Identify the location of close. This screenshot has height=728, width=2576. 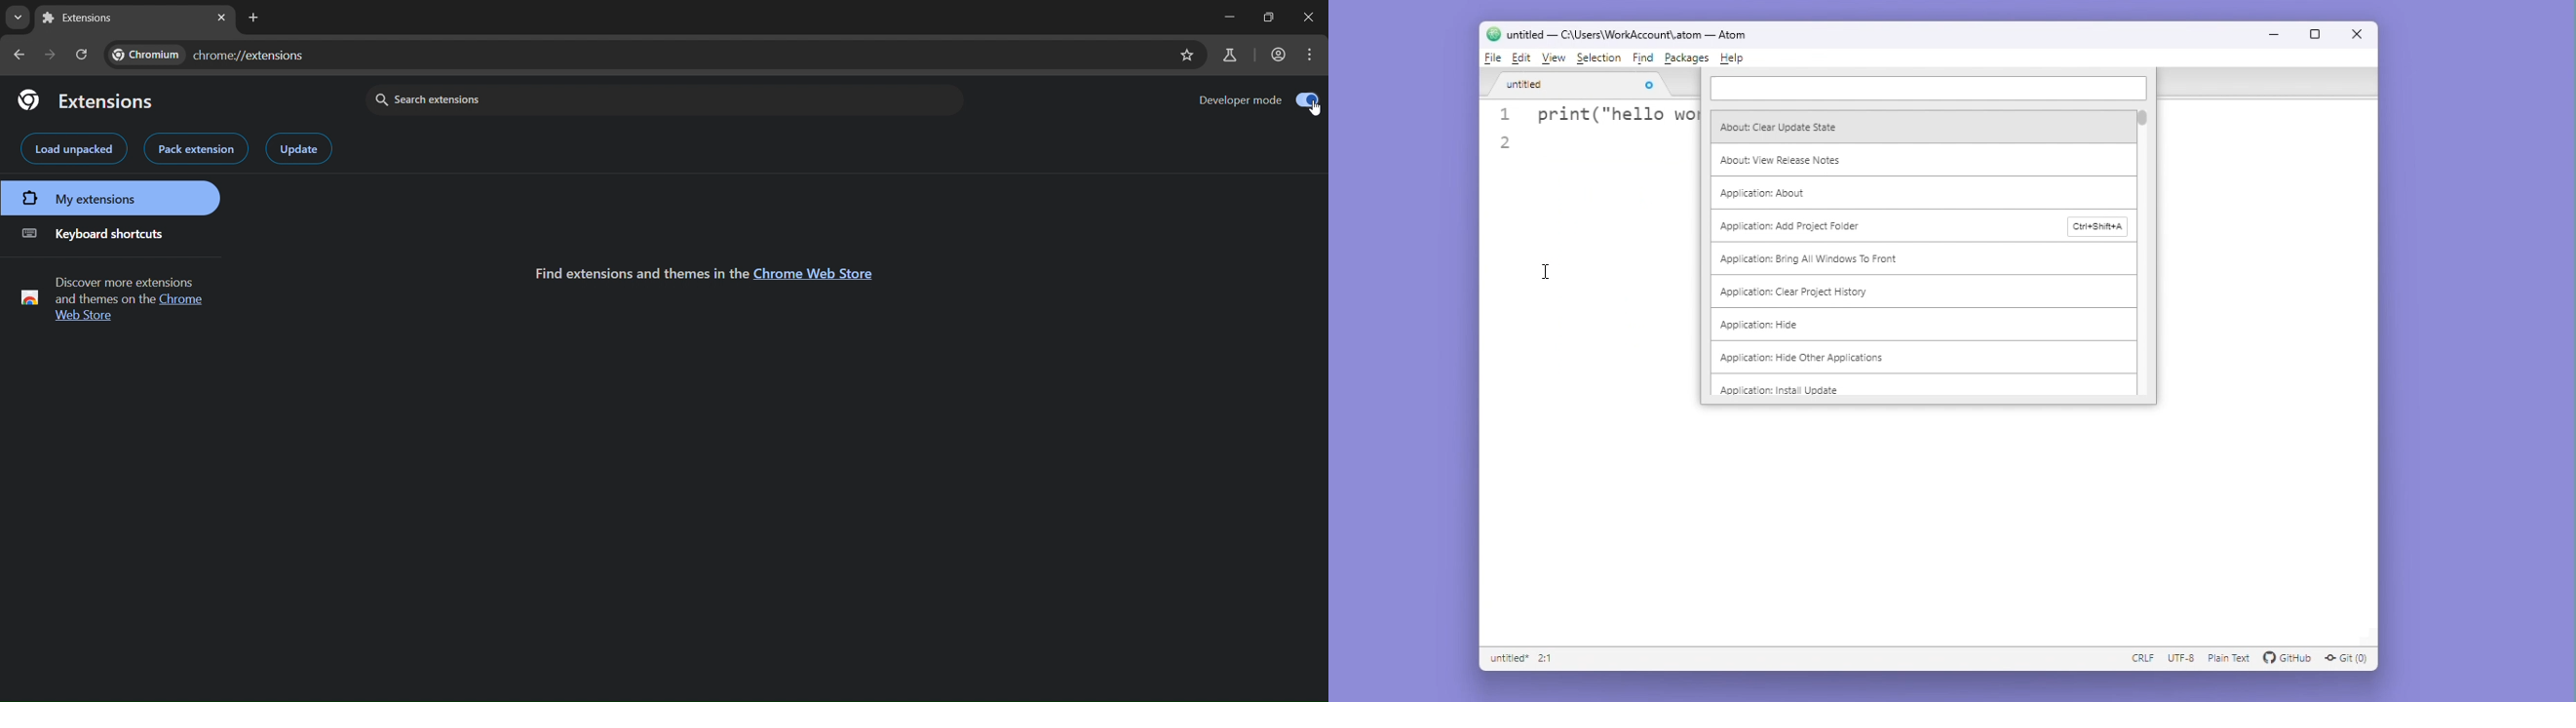
(1304, 18).